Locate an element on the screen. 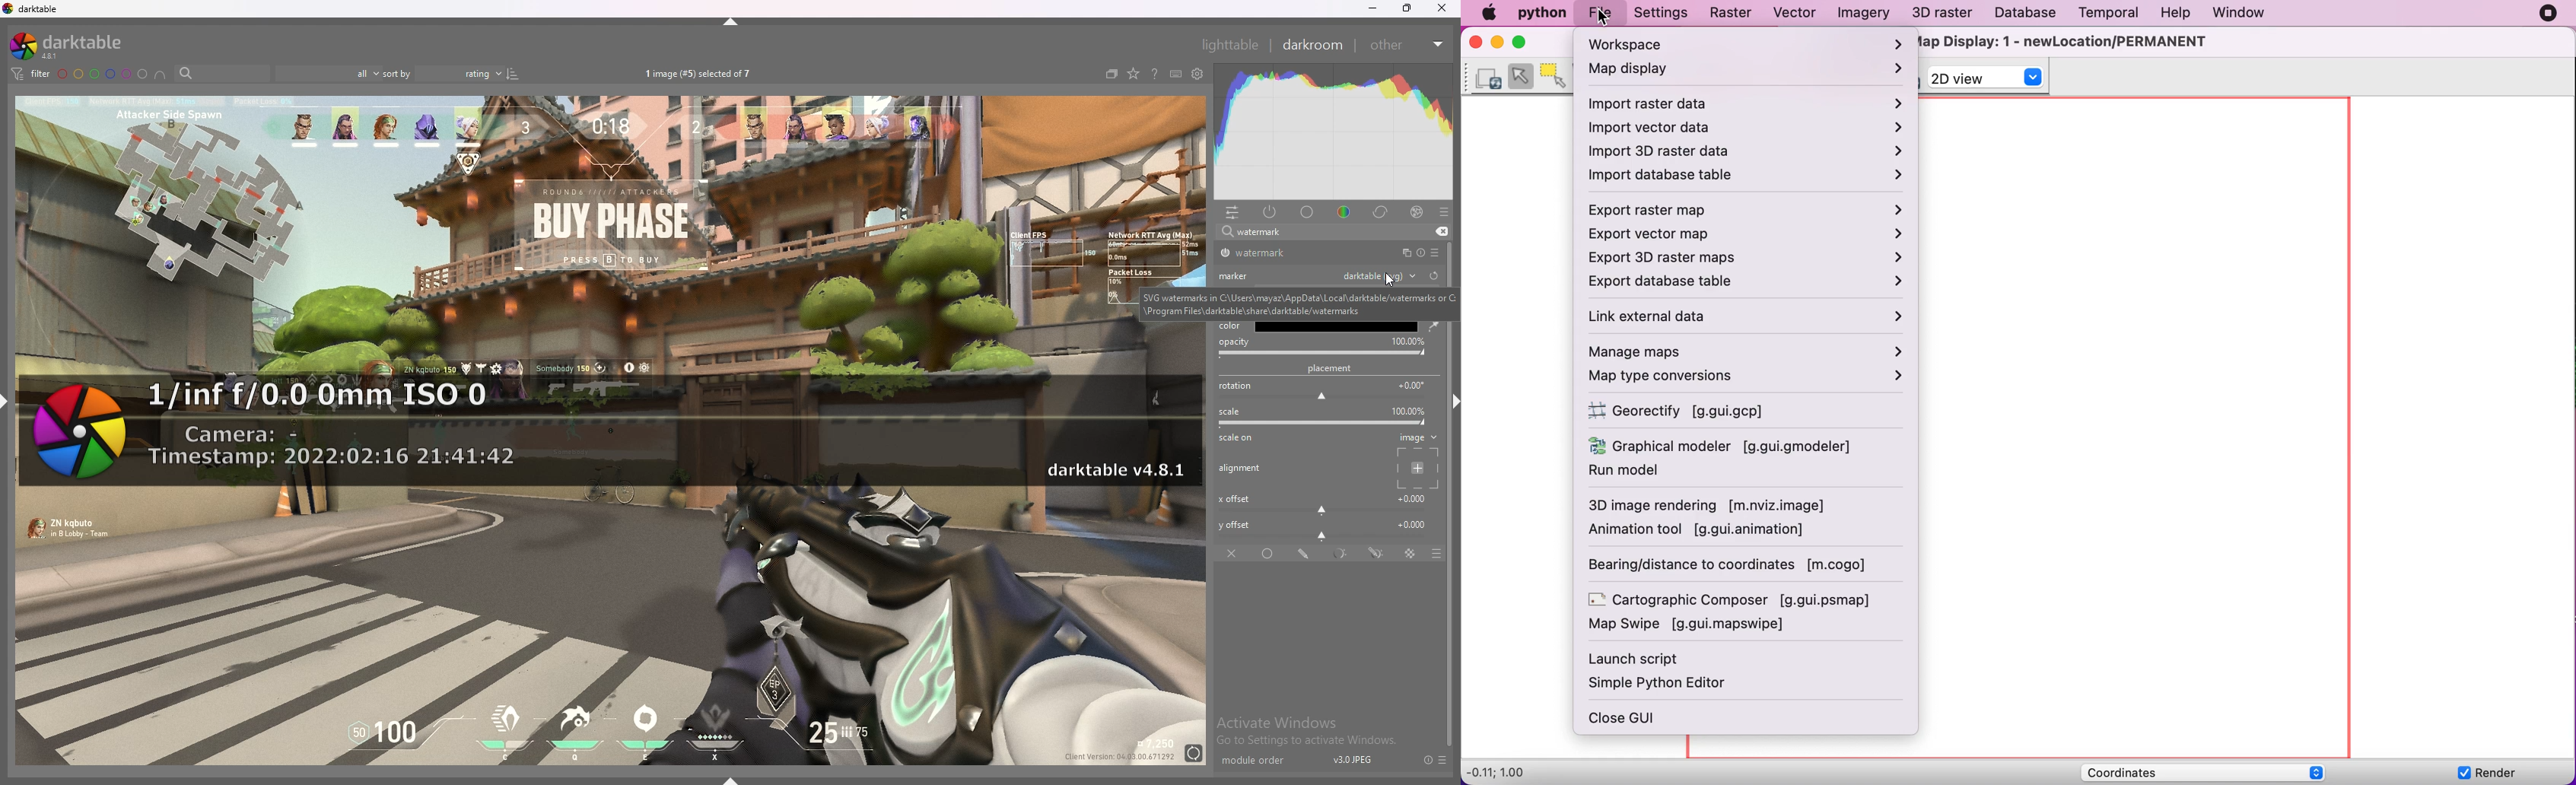 The height and width of the screenshot is (812, 2576). lighttable is located at coordinates (1229, 44).